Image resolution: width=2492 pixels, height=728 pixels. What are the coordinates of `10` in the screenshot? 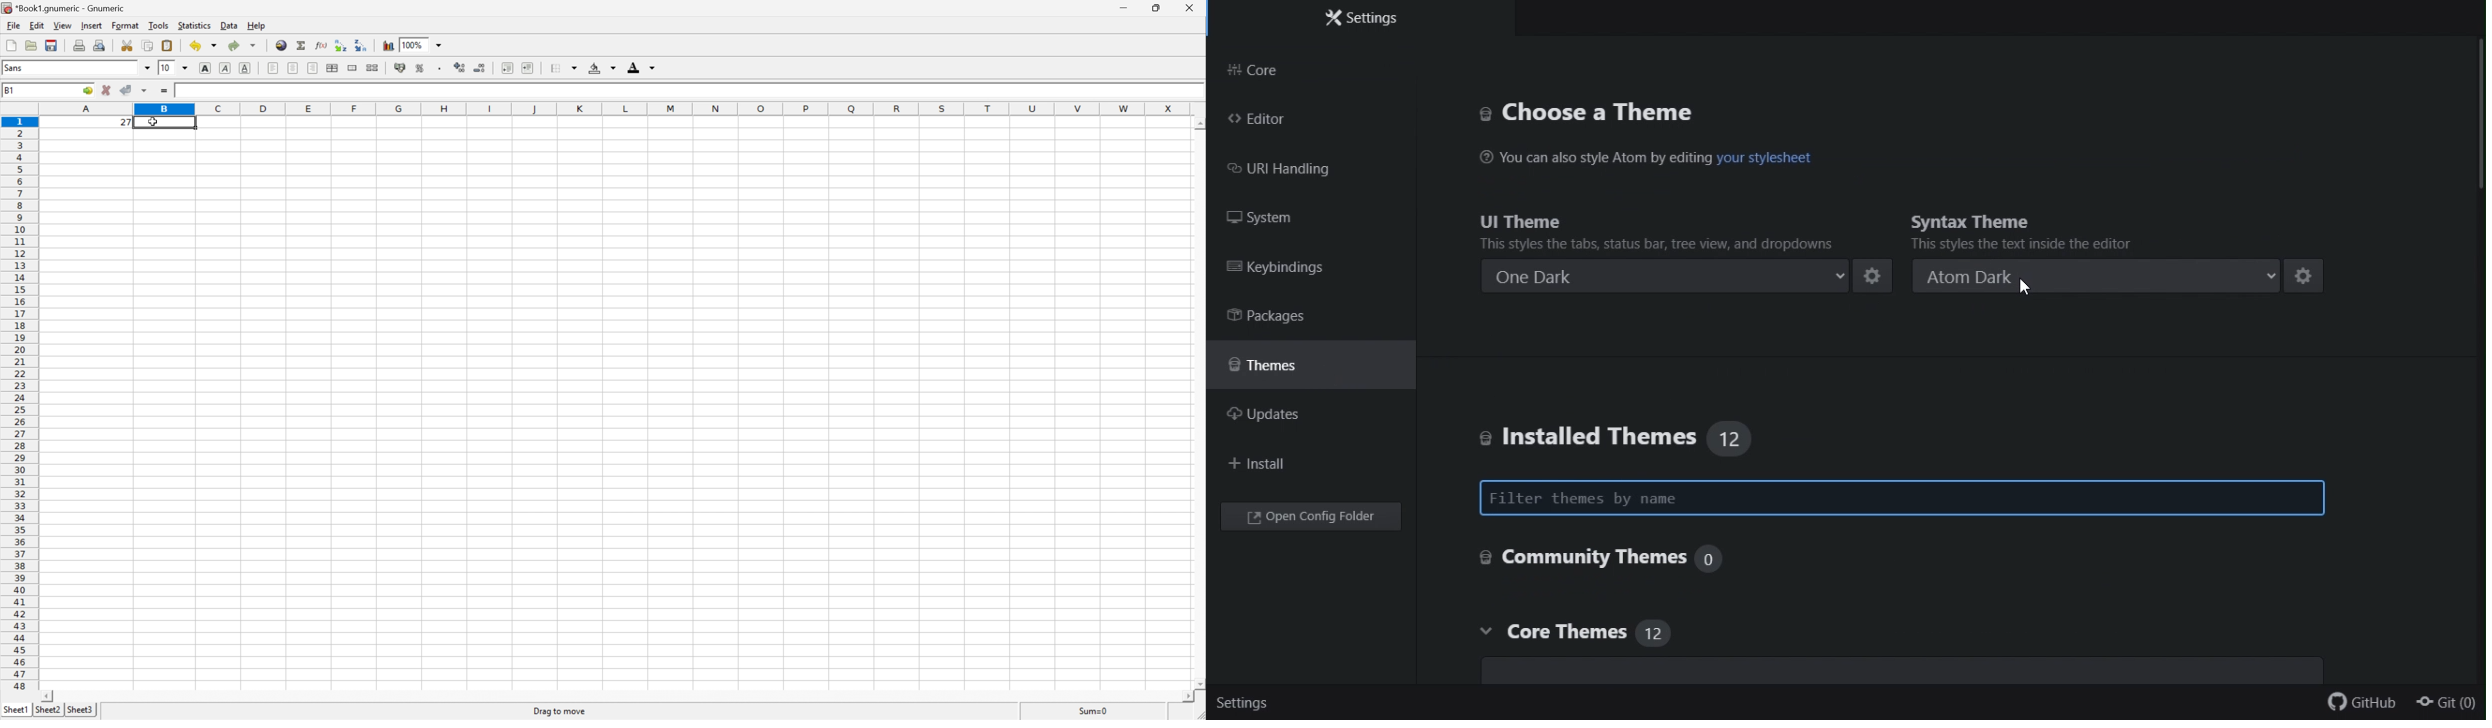 It's located at (166, 68).